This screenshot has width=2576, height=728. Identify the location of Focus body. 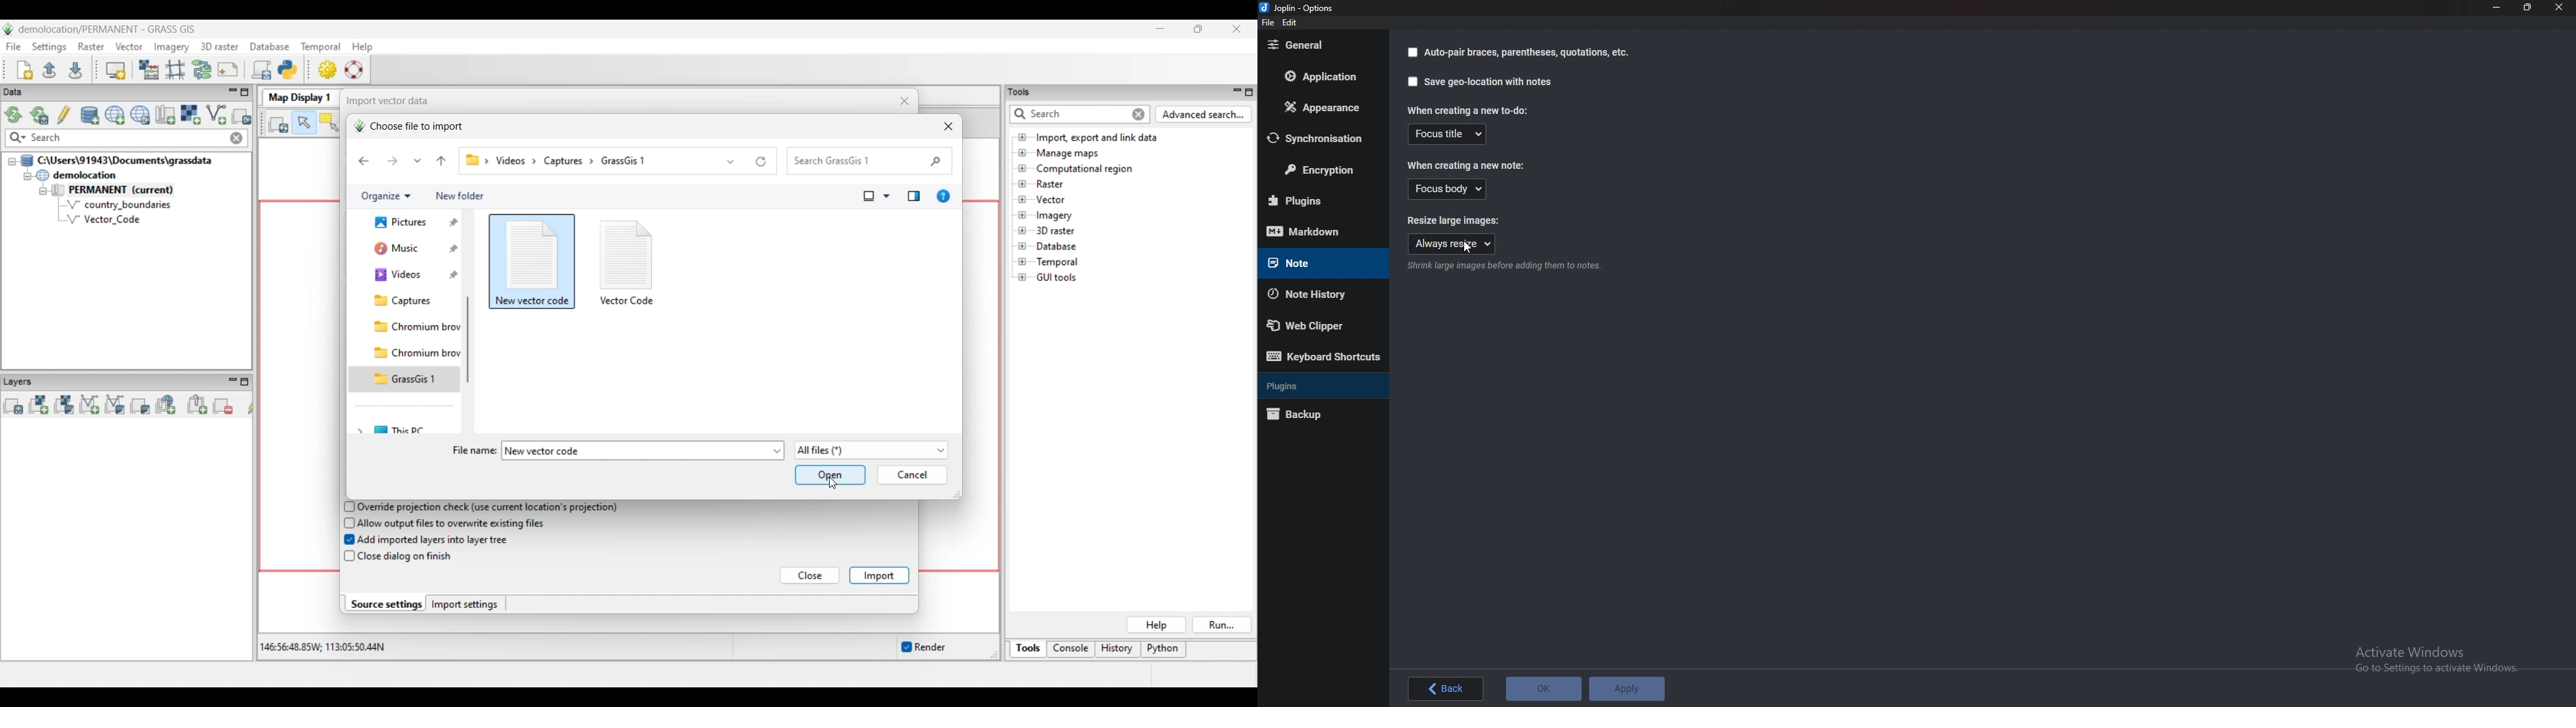
(1448, 190).